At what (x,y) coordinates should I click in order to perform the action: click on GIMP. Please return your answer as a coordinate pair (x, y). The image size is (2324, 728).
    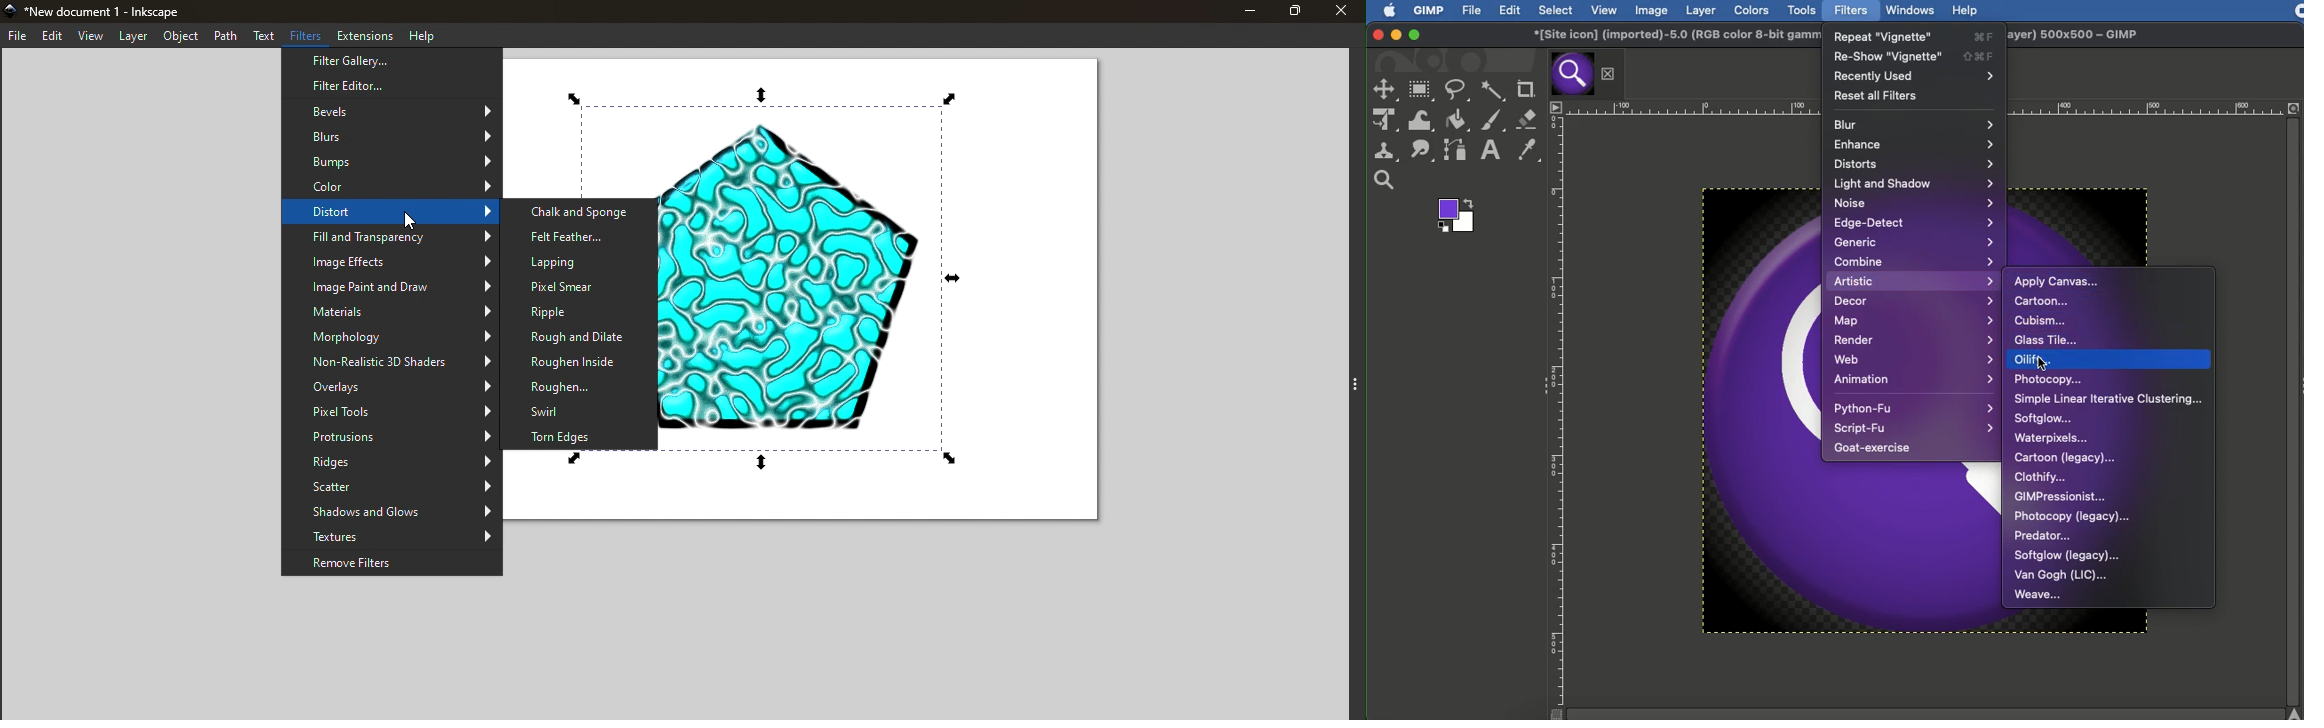
    Looking at the image, I should click on (1429, 11).